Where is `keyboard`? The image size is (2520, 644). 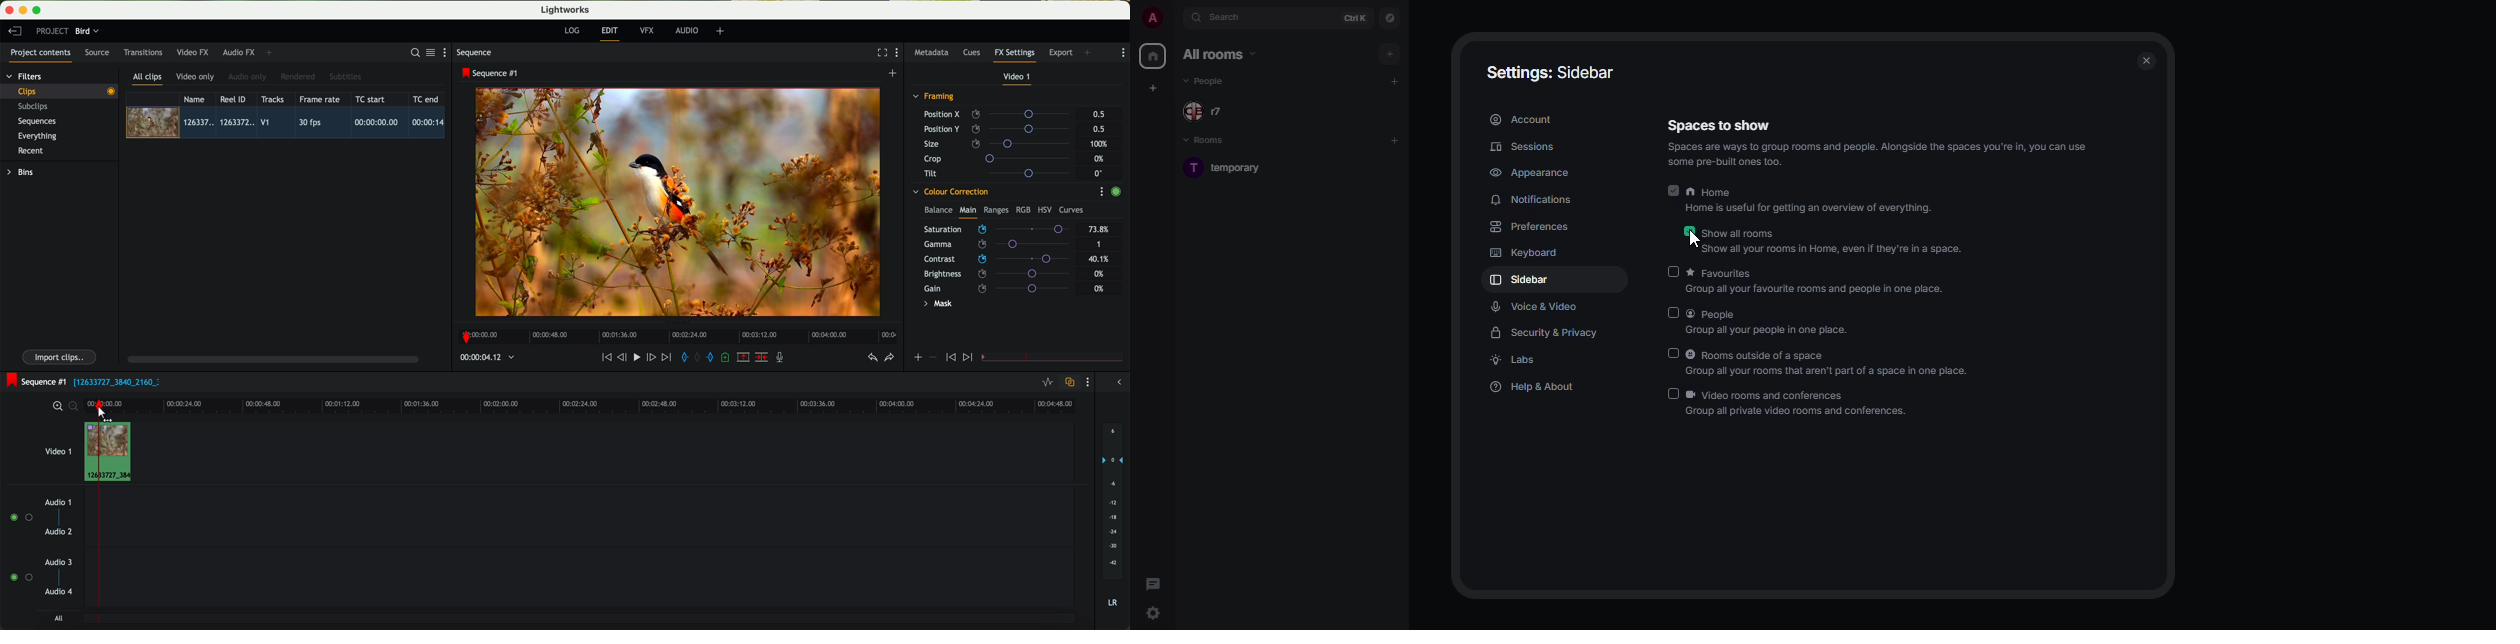 keyboard is located at coordinates (1523, 254).